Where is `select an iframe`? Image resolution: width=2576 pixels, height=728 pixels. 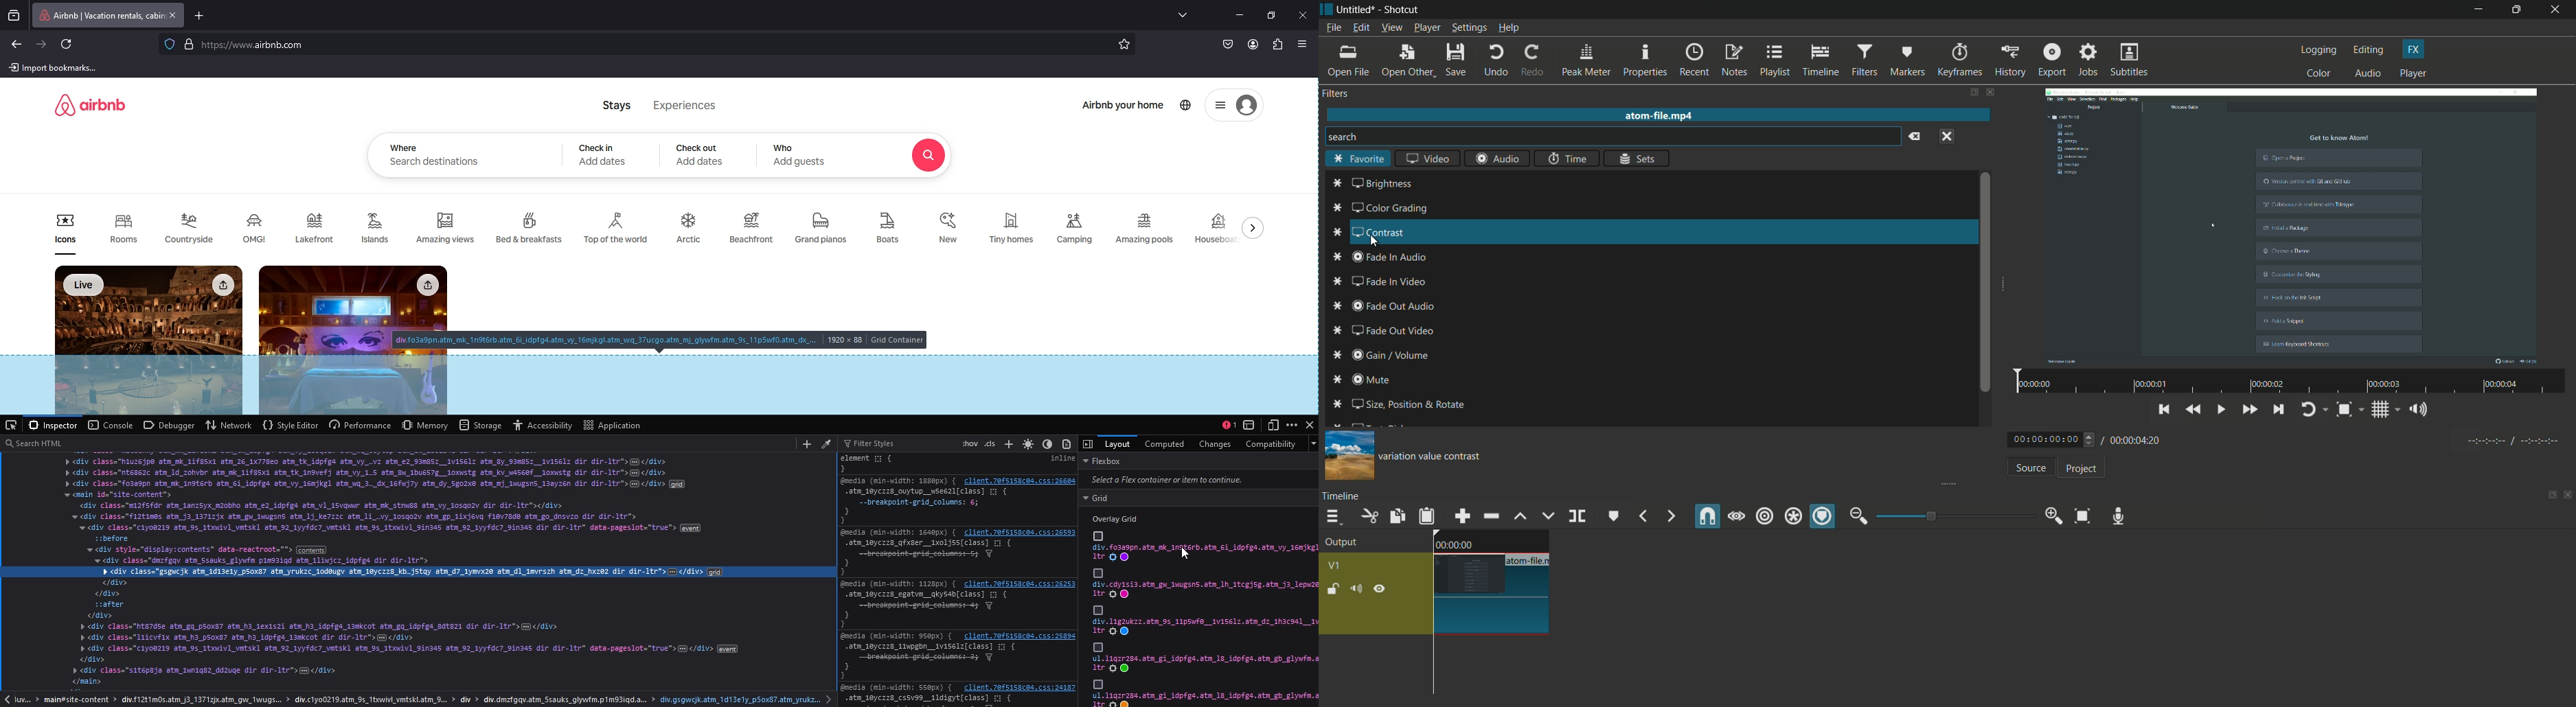
select an iframe is located at coordinates (1251, 425).